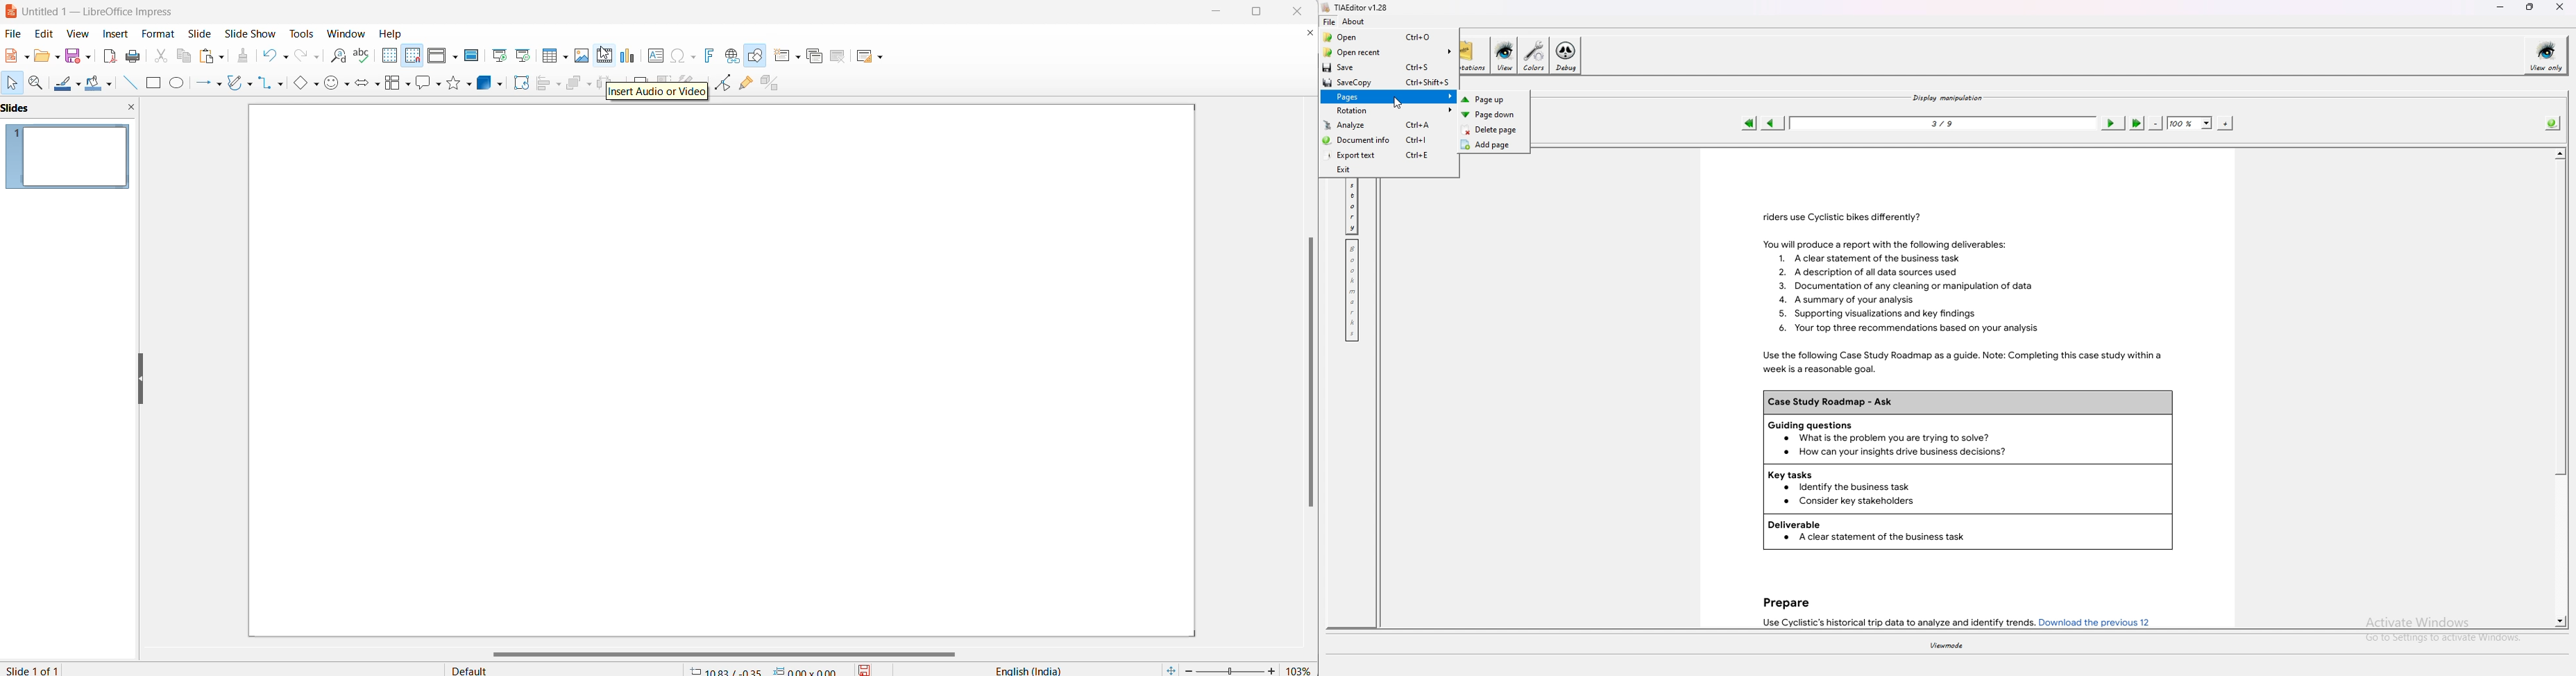  What do you see at coordinates (14, 84) in the screenshot?
I see `select` at bounding box center [14, 84].